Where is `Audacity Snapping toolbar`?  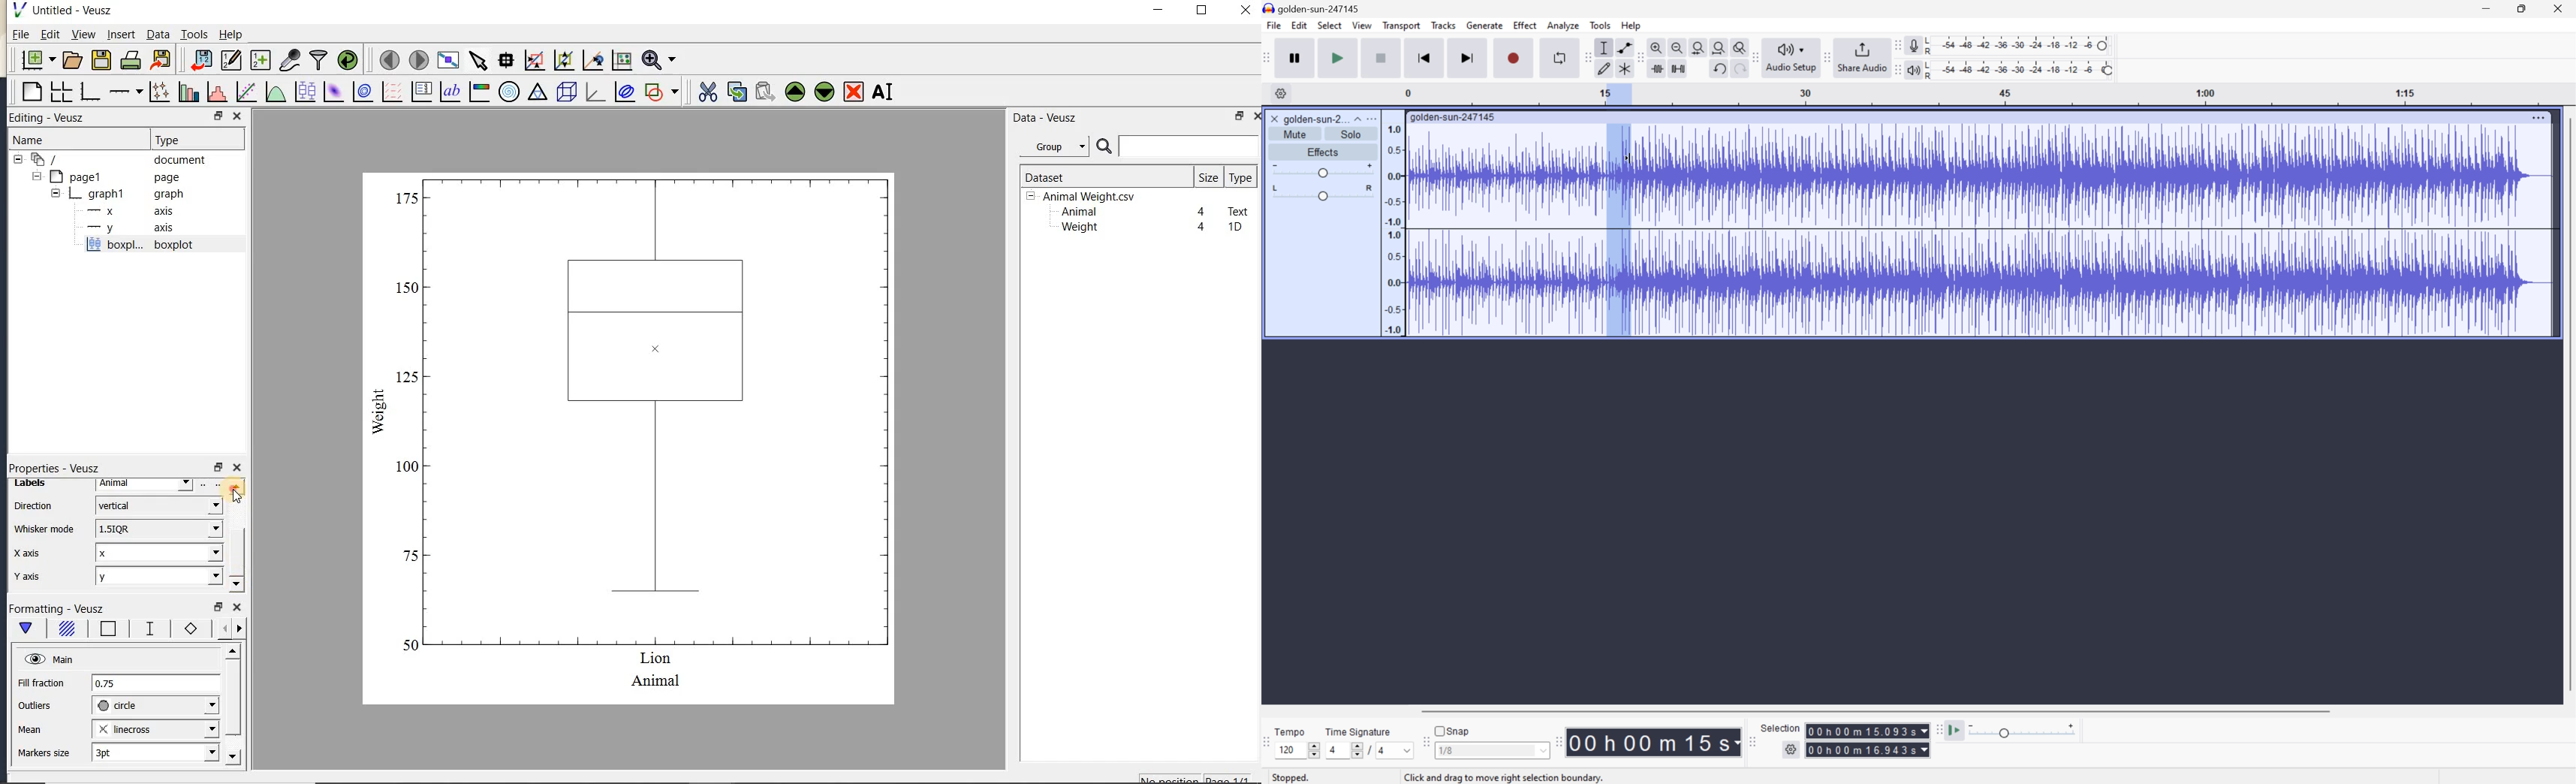
Audacity Snapping toolbar is located at coordinates (1423, 745).